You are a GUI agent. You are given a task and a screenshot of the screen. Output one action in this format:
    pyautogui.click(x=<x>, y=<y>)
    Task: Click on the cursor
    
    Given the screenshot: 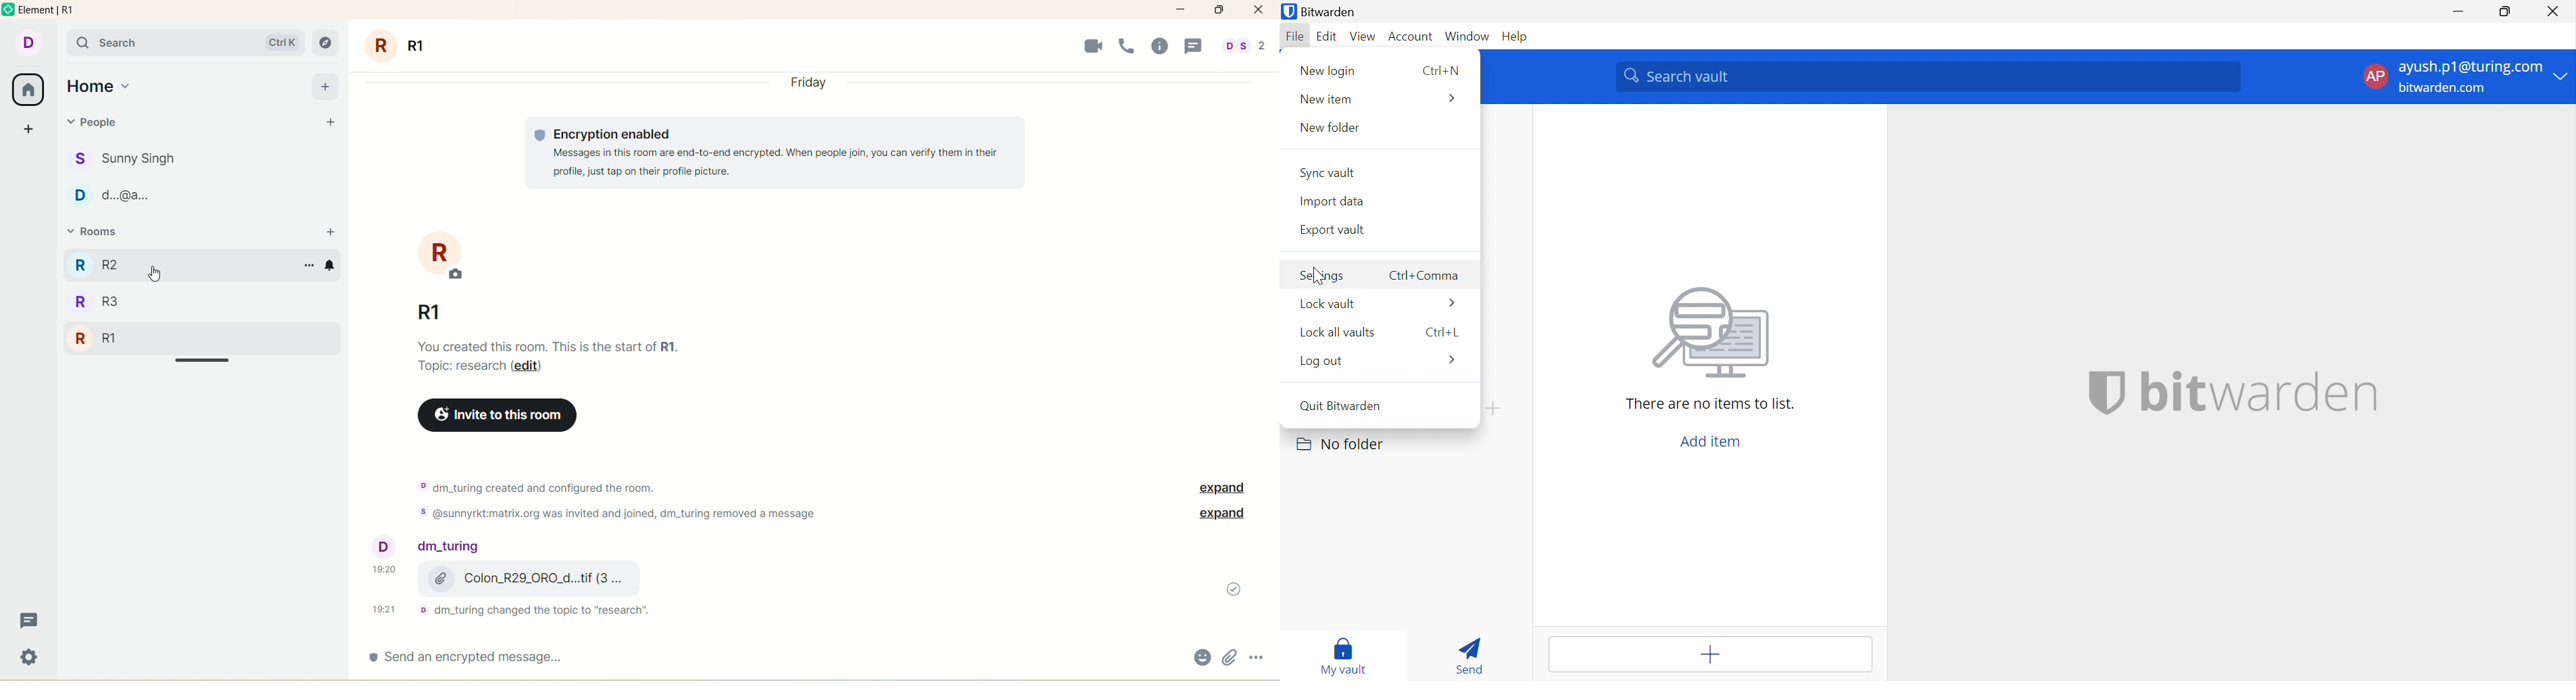 What is the action you would take?
    pyautogui.click(x=153, y=273)
    